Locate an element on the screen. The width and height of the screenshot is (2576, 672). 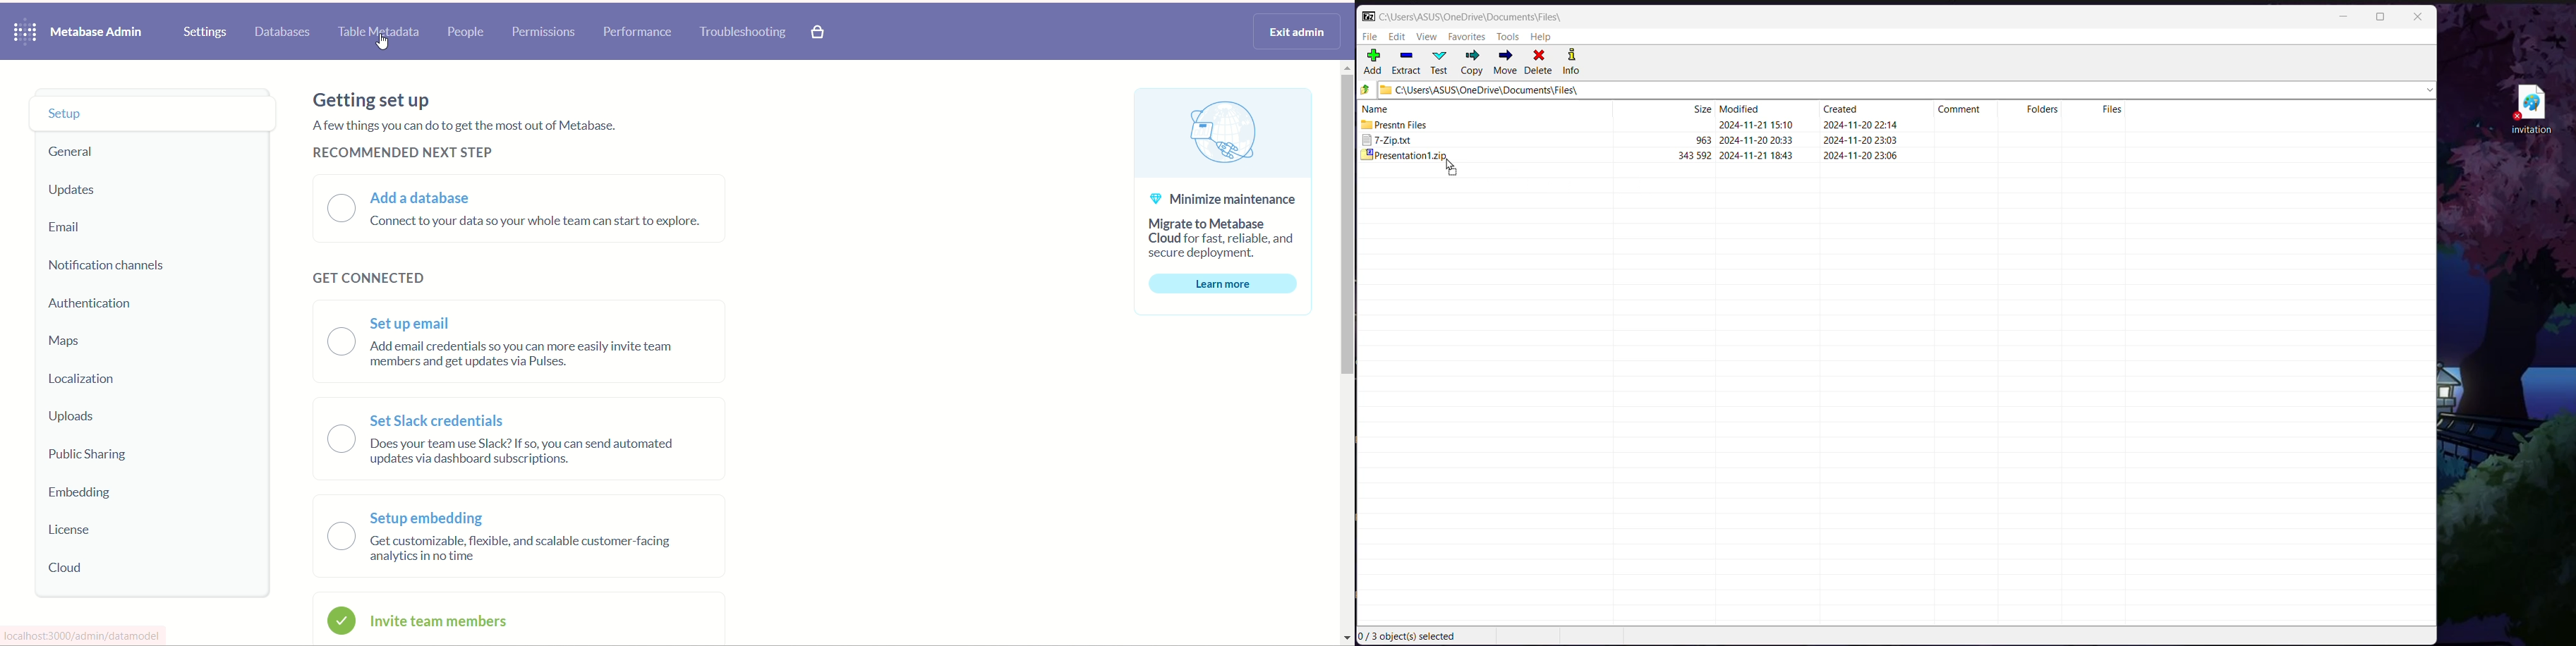
updates is located at coordinates (81, 190).